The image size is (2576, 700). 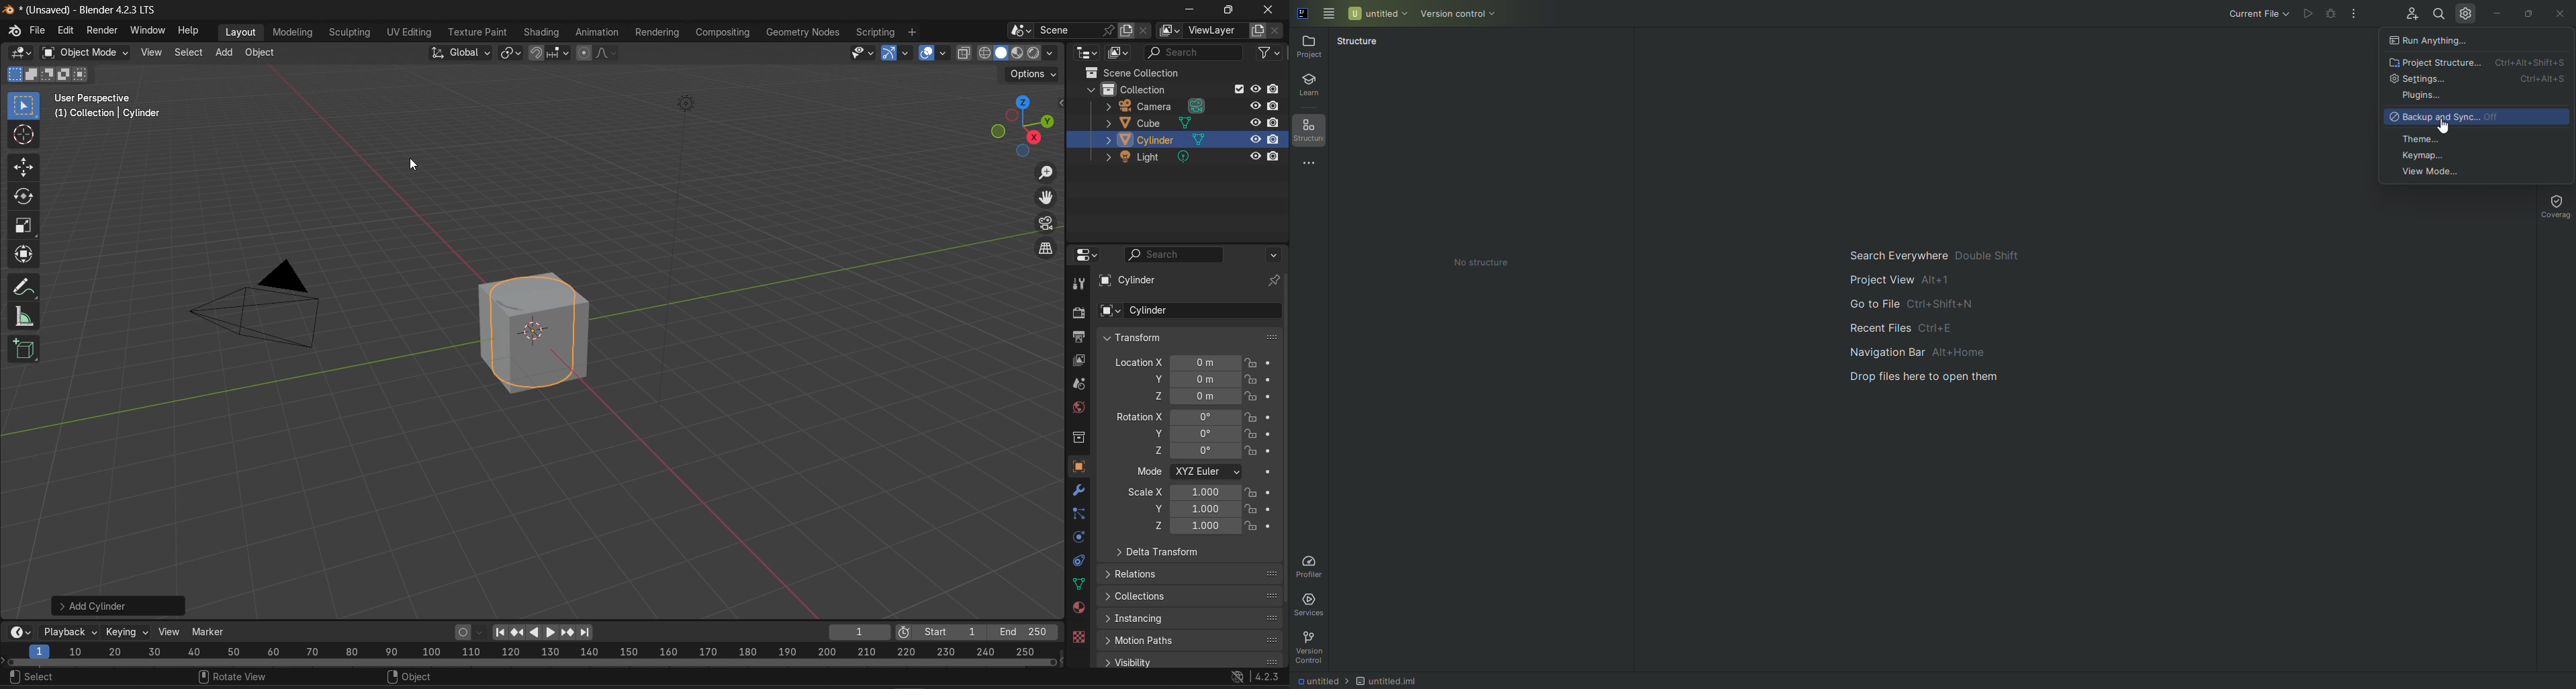 I want to click on geometry nodes, so click(x=803, y=30).